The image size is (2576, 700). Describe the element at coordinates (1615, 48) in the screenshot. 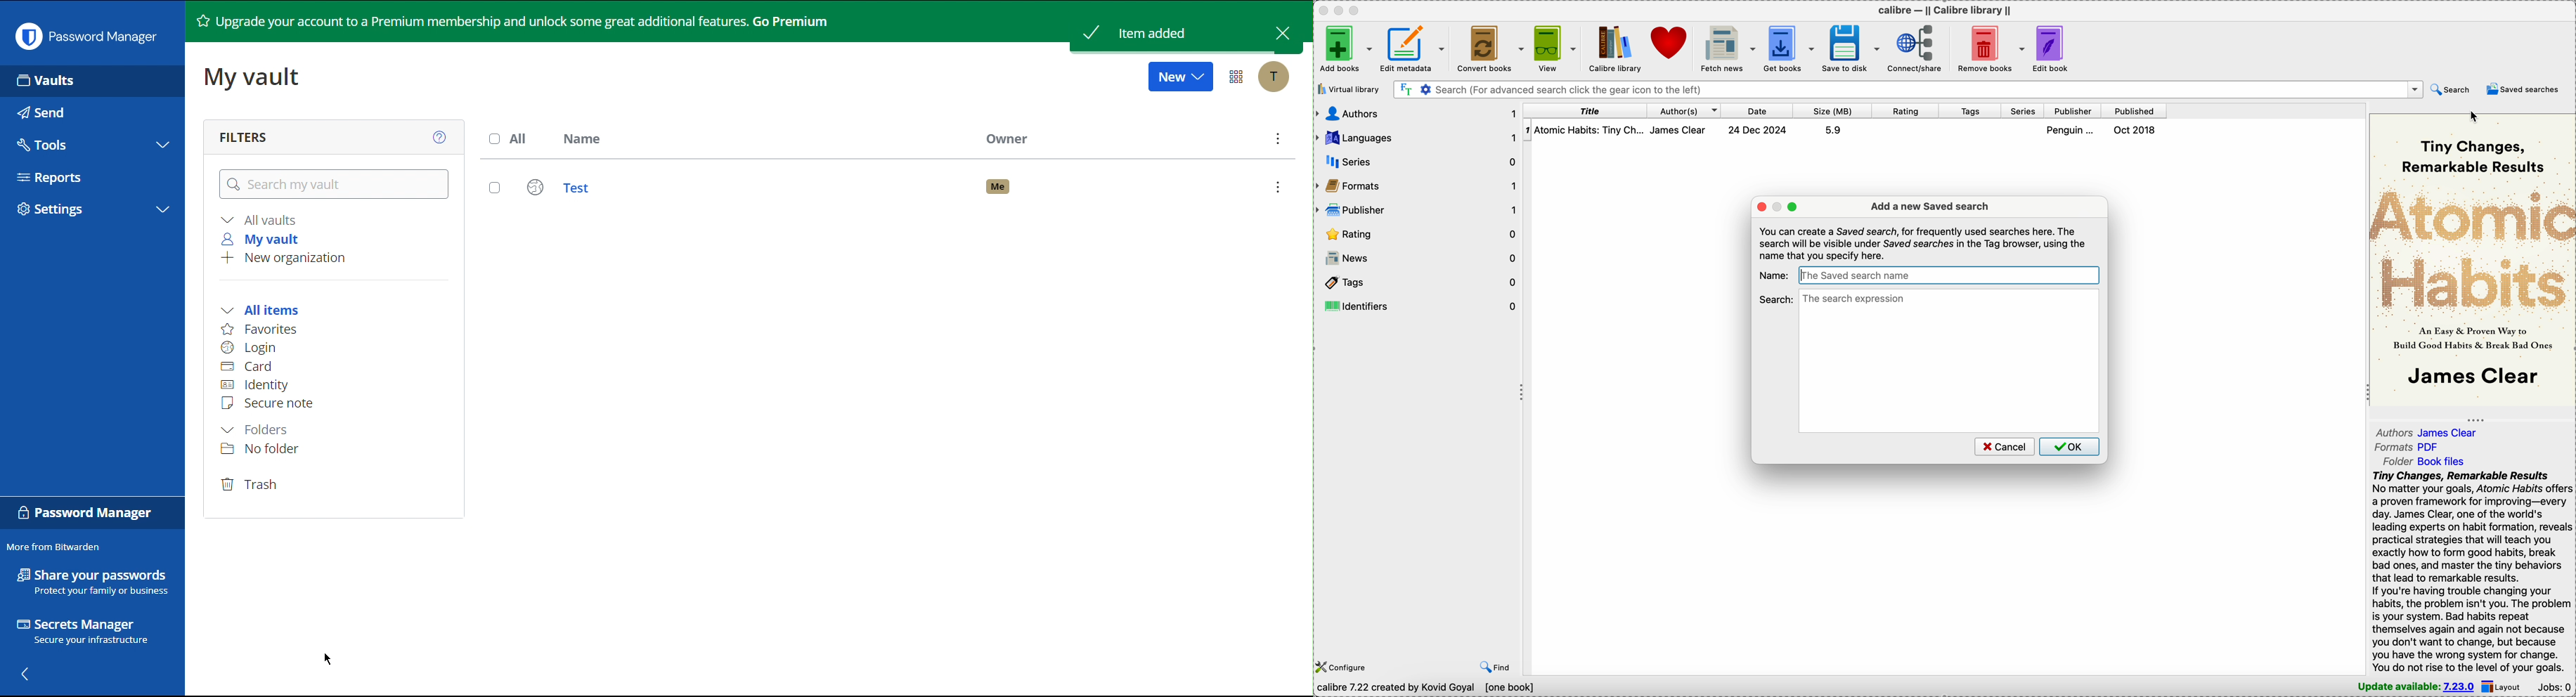

I see `Calibre library` at that location.